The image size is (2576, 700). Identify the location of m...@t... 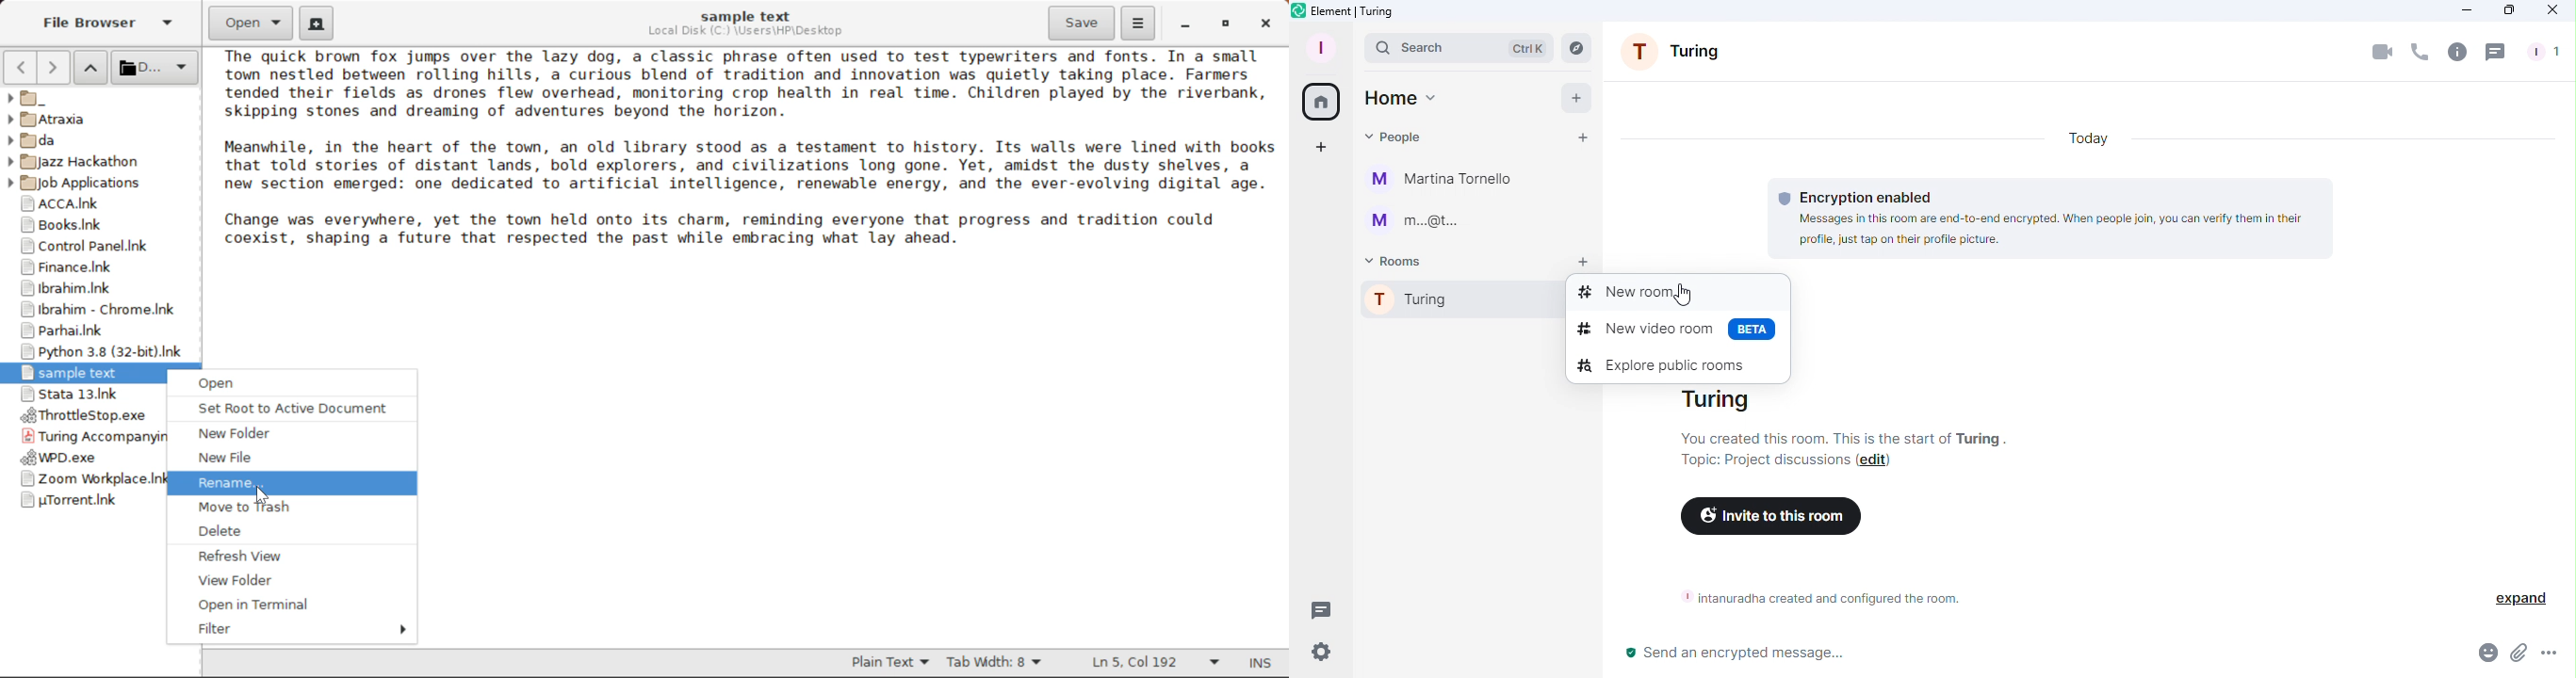
(1411, 221).